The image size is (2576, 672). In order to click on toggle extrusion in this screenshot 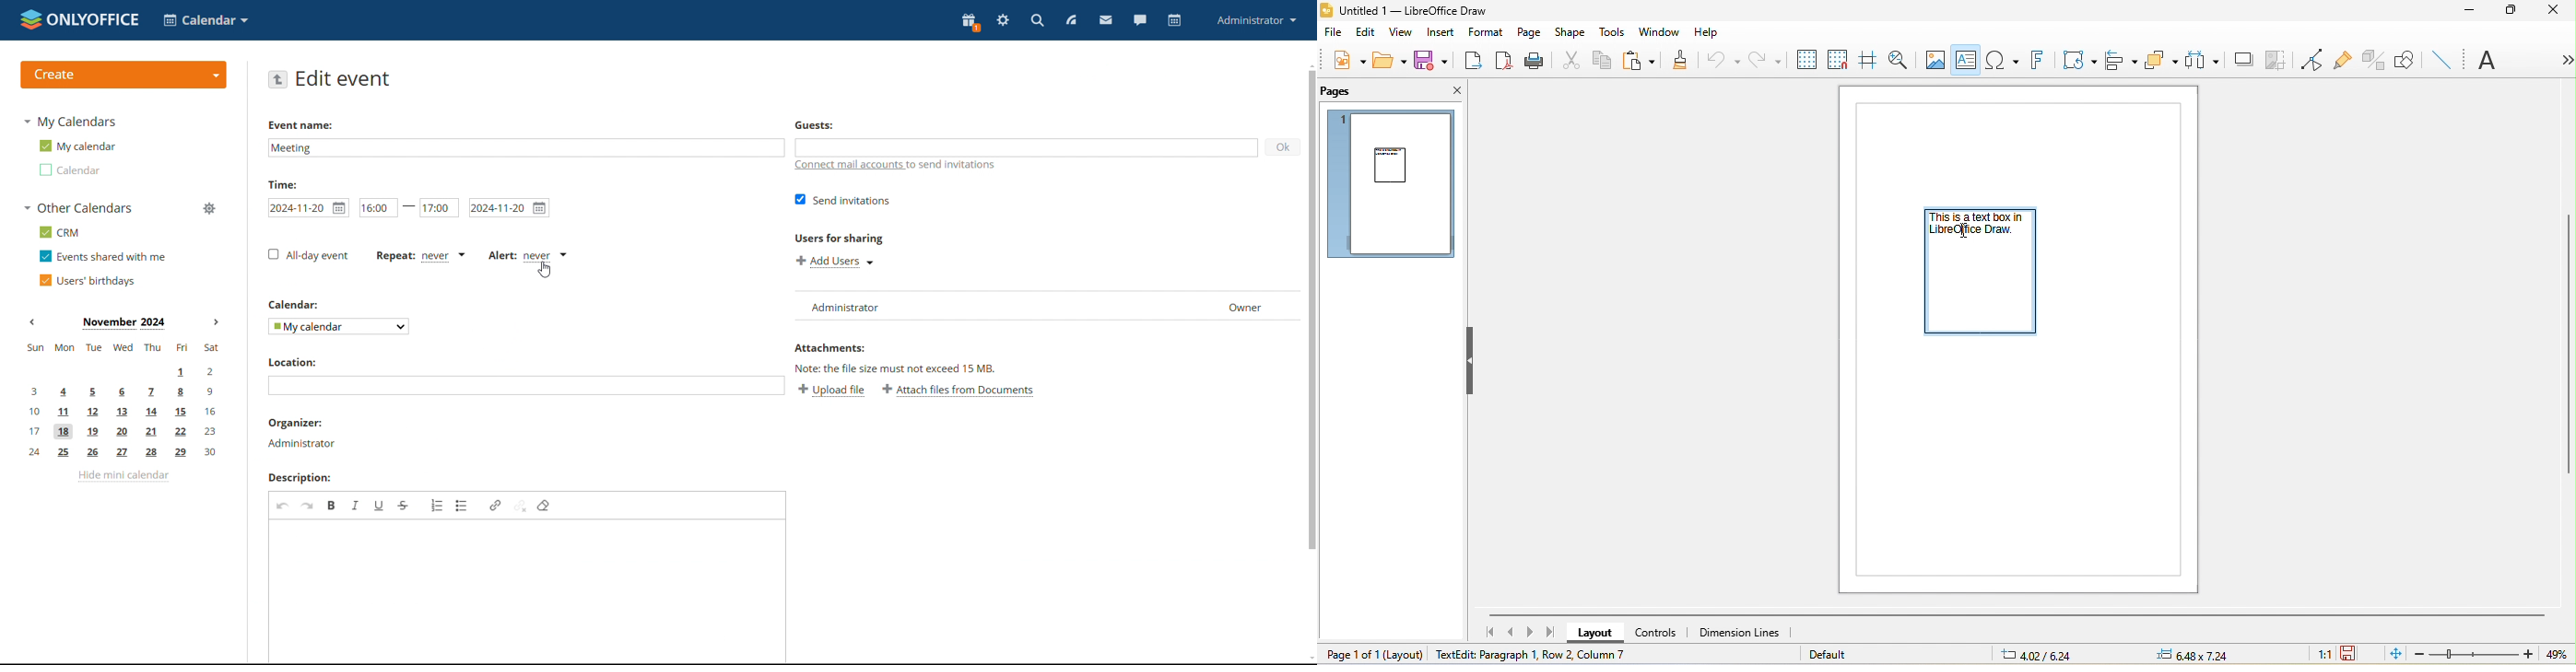, I will do `click(2376, 58)`.